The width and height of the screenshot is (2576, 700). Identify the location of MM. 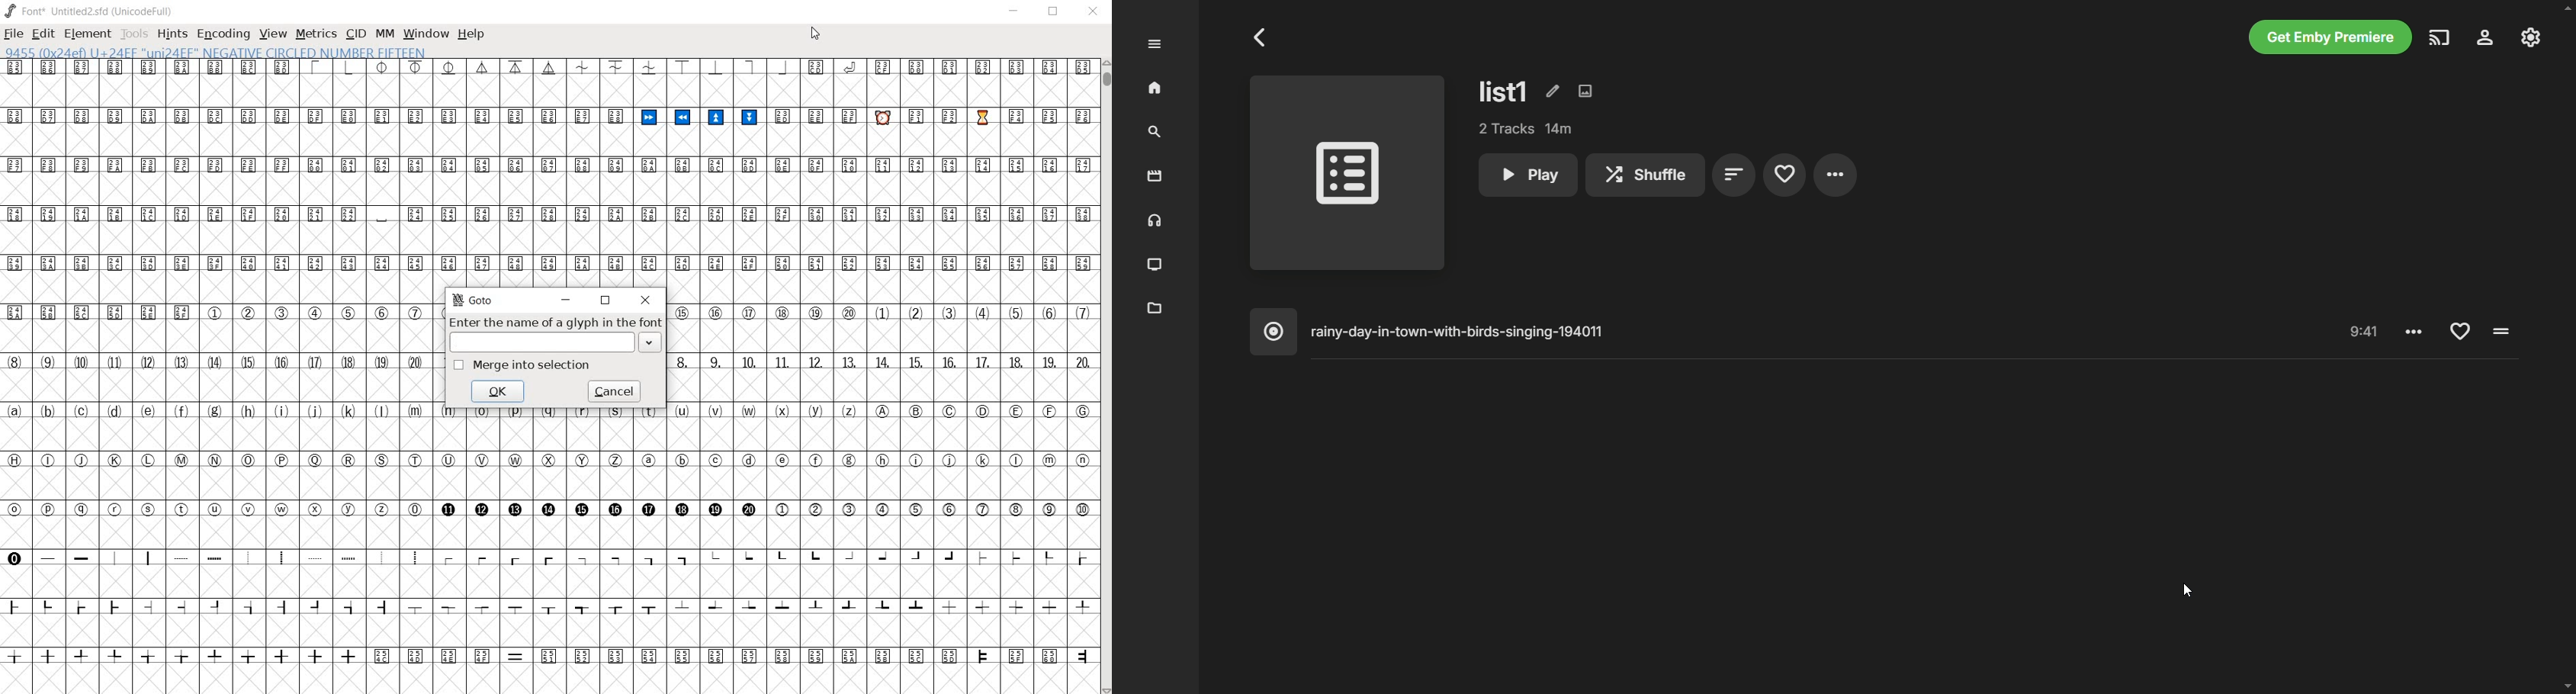
(384, 32).